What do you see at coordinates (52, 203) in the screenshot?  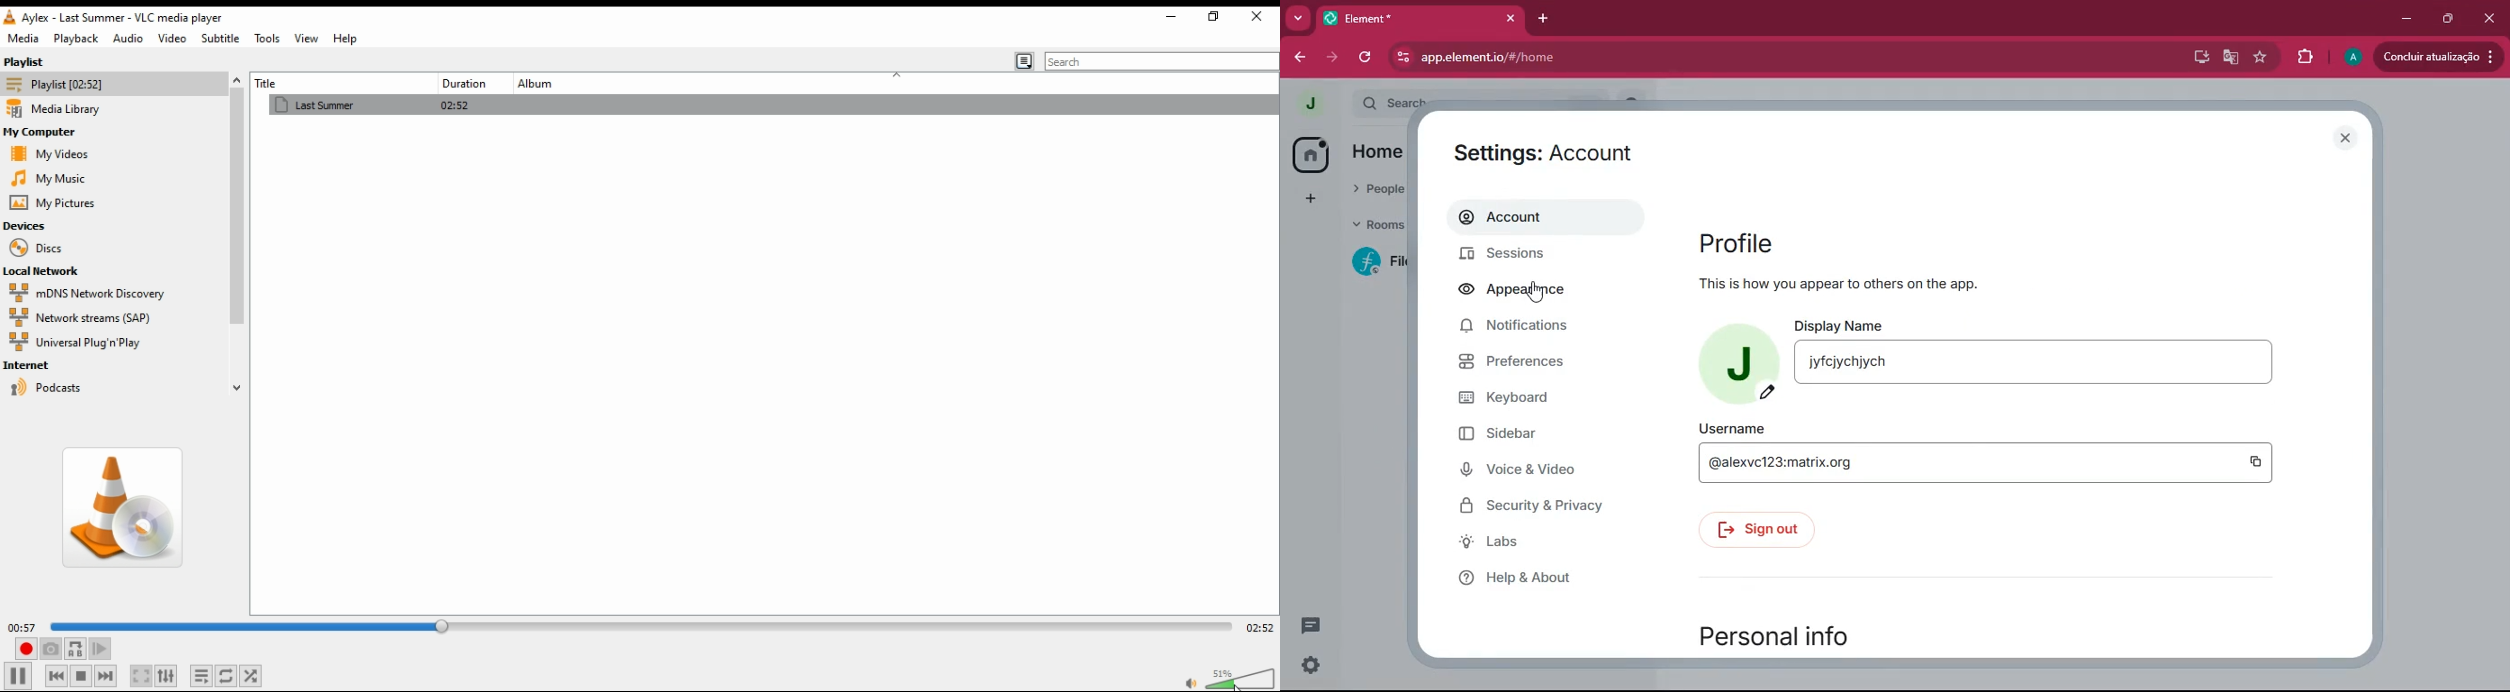 I see `my pictures` at bounding box center [52, 203].